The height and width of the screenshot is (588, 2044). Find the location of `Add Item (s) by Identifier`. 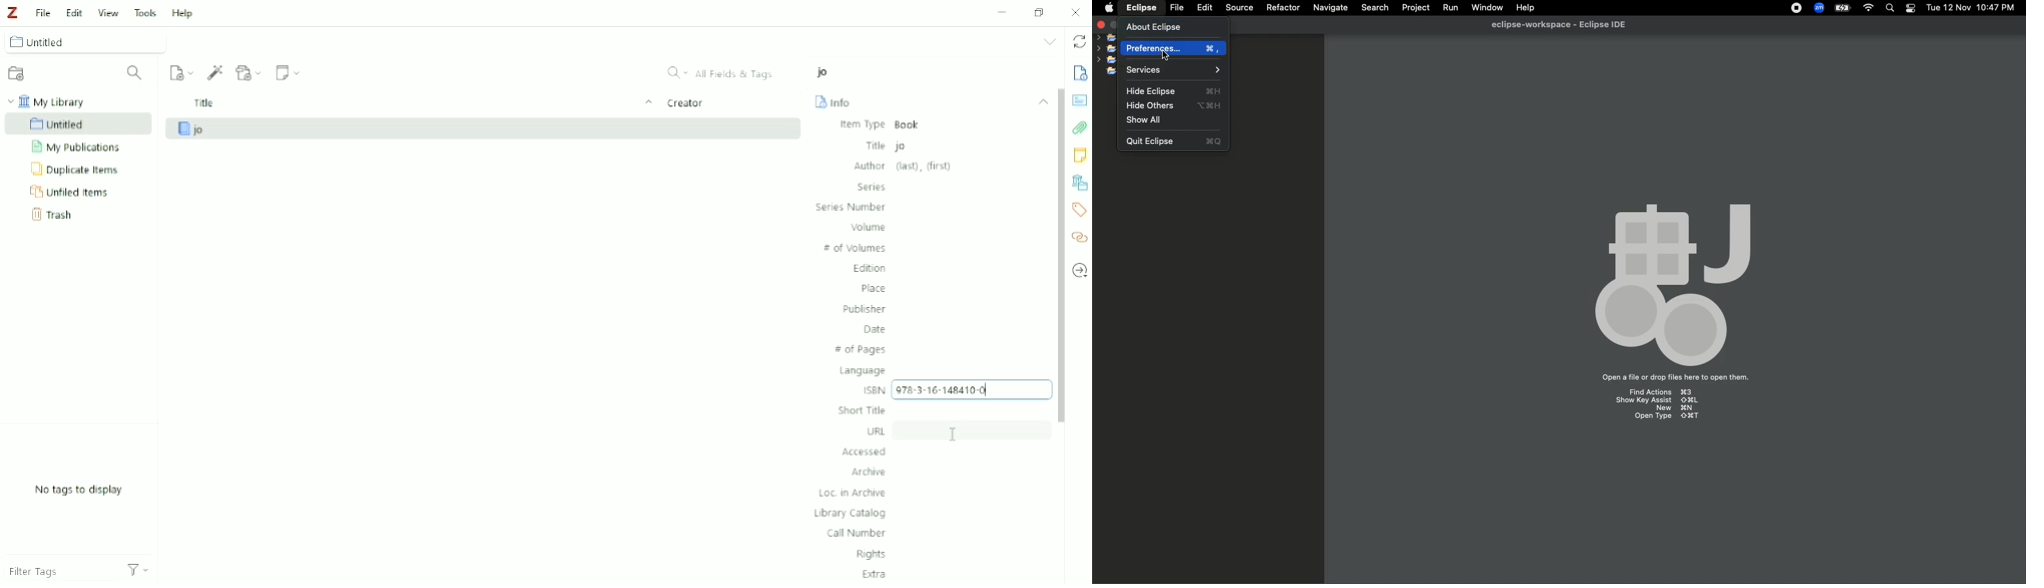

Add Item (s) by Identifier is located at coordinates (214, 71).